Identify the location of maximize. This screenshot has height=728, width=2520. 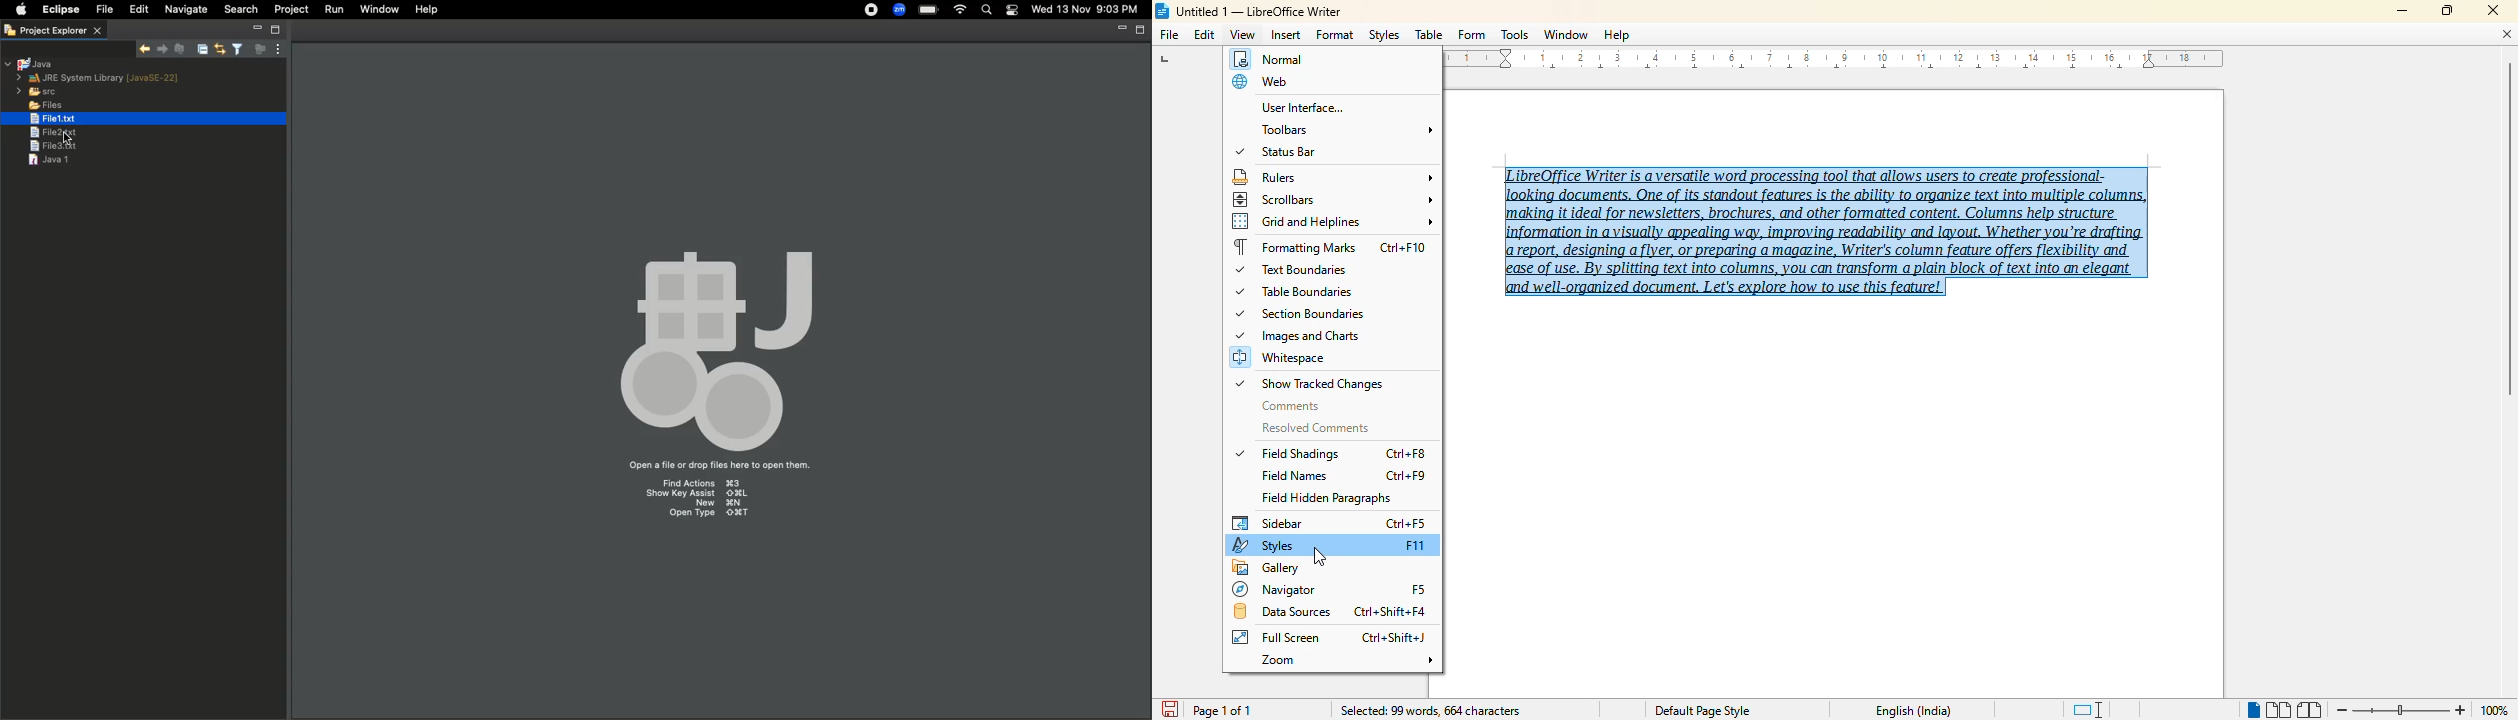
(2446, 10).